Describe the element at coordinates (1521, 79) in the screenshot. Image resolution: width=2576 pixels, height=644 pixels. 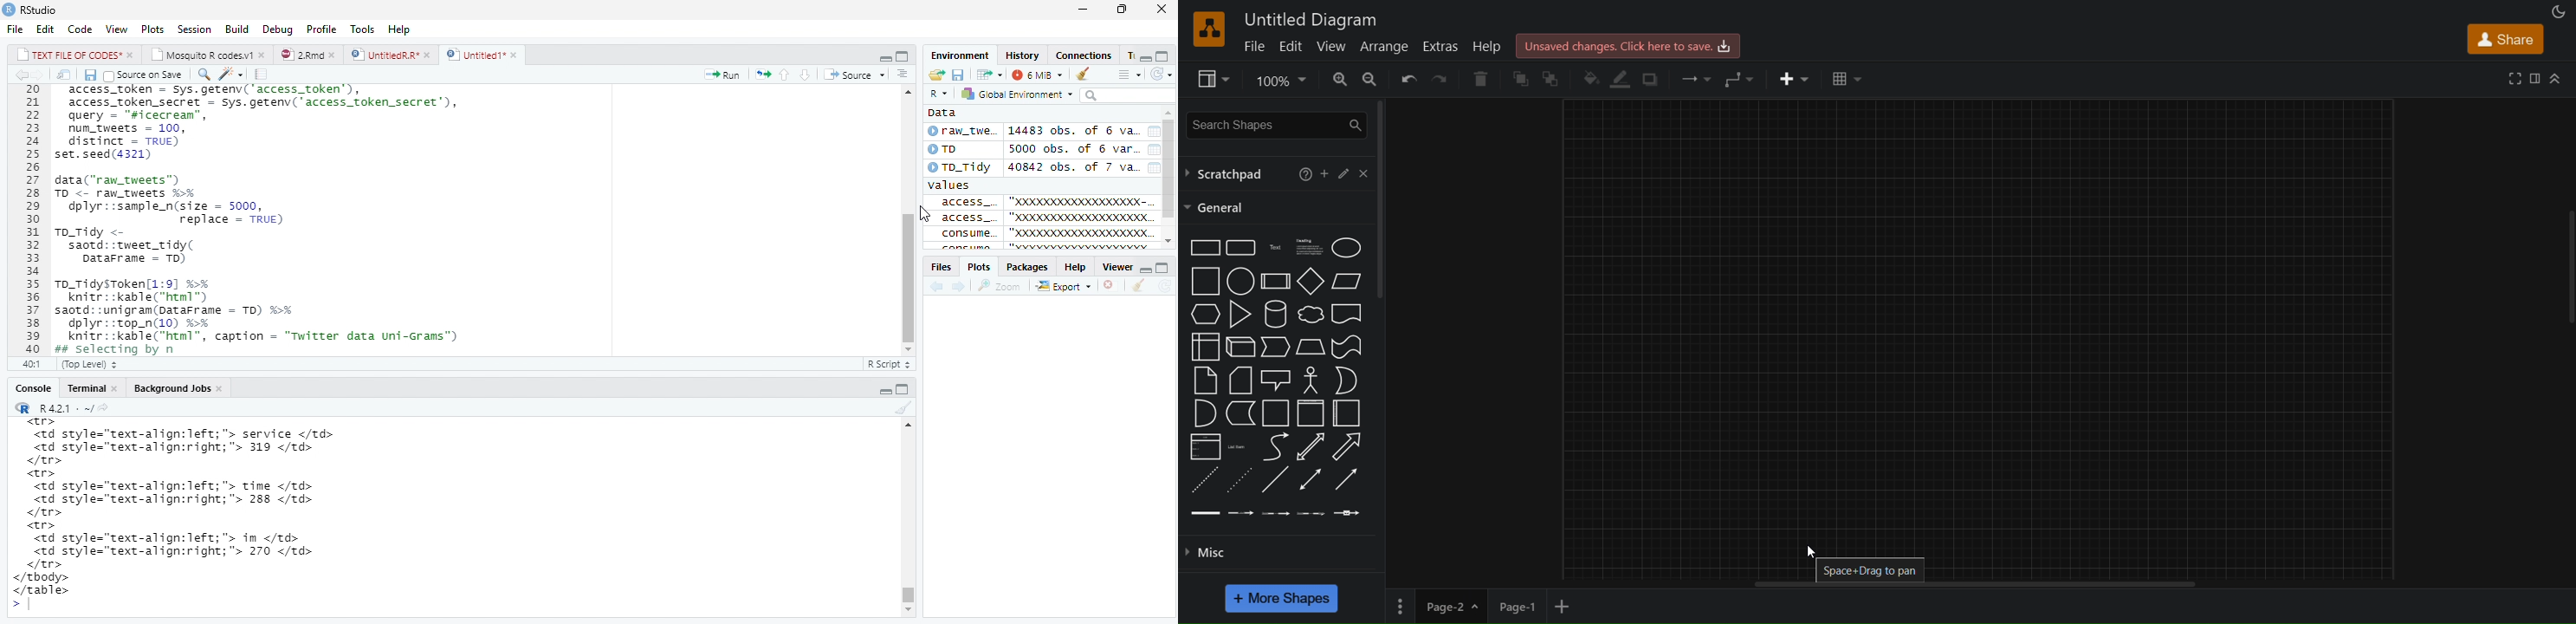
I see `to front` at that location.